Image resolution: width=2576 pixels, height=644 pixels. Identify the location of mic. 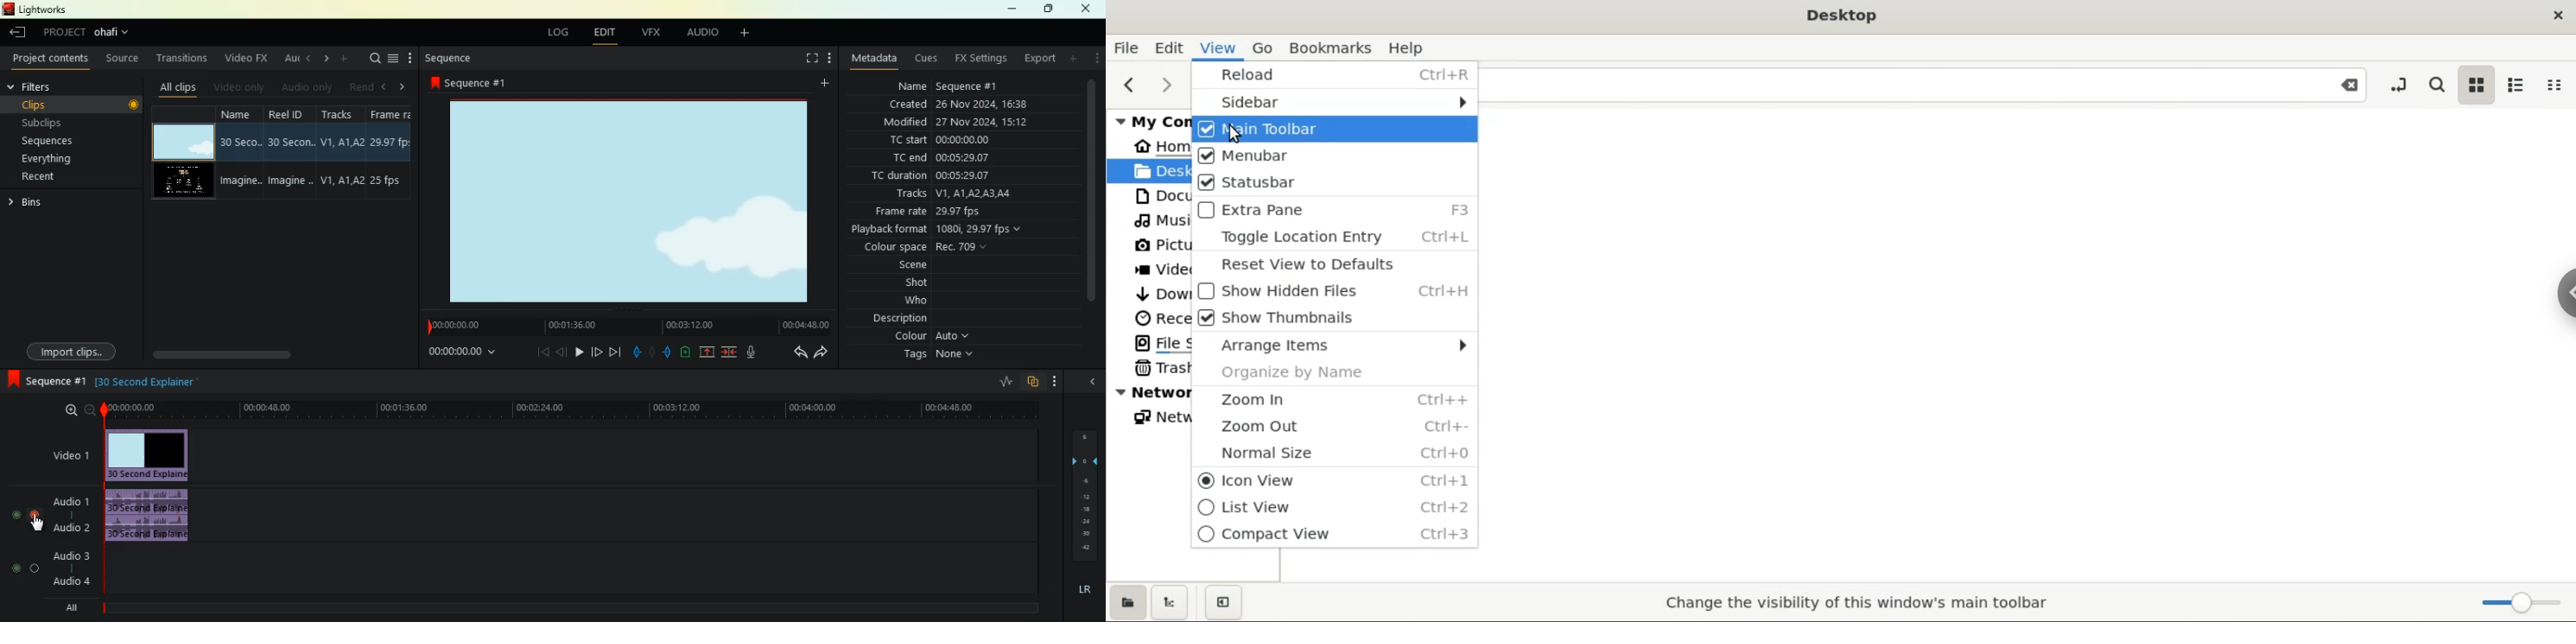
(752, 353).